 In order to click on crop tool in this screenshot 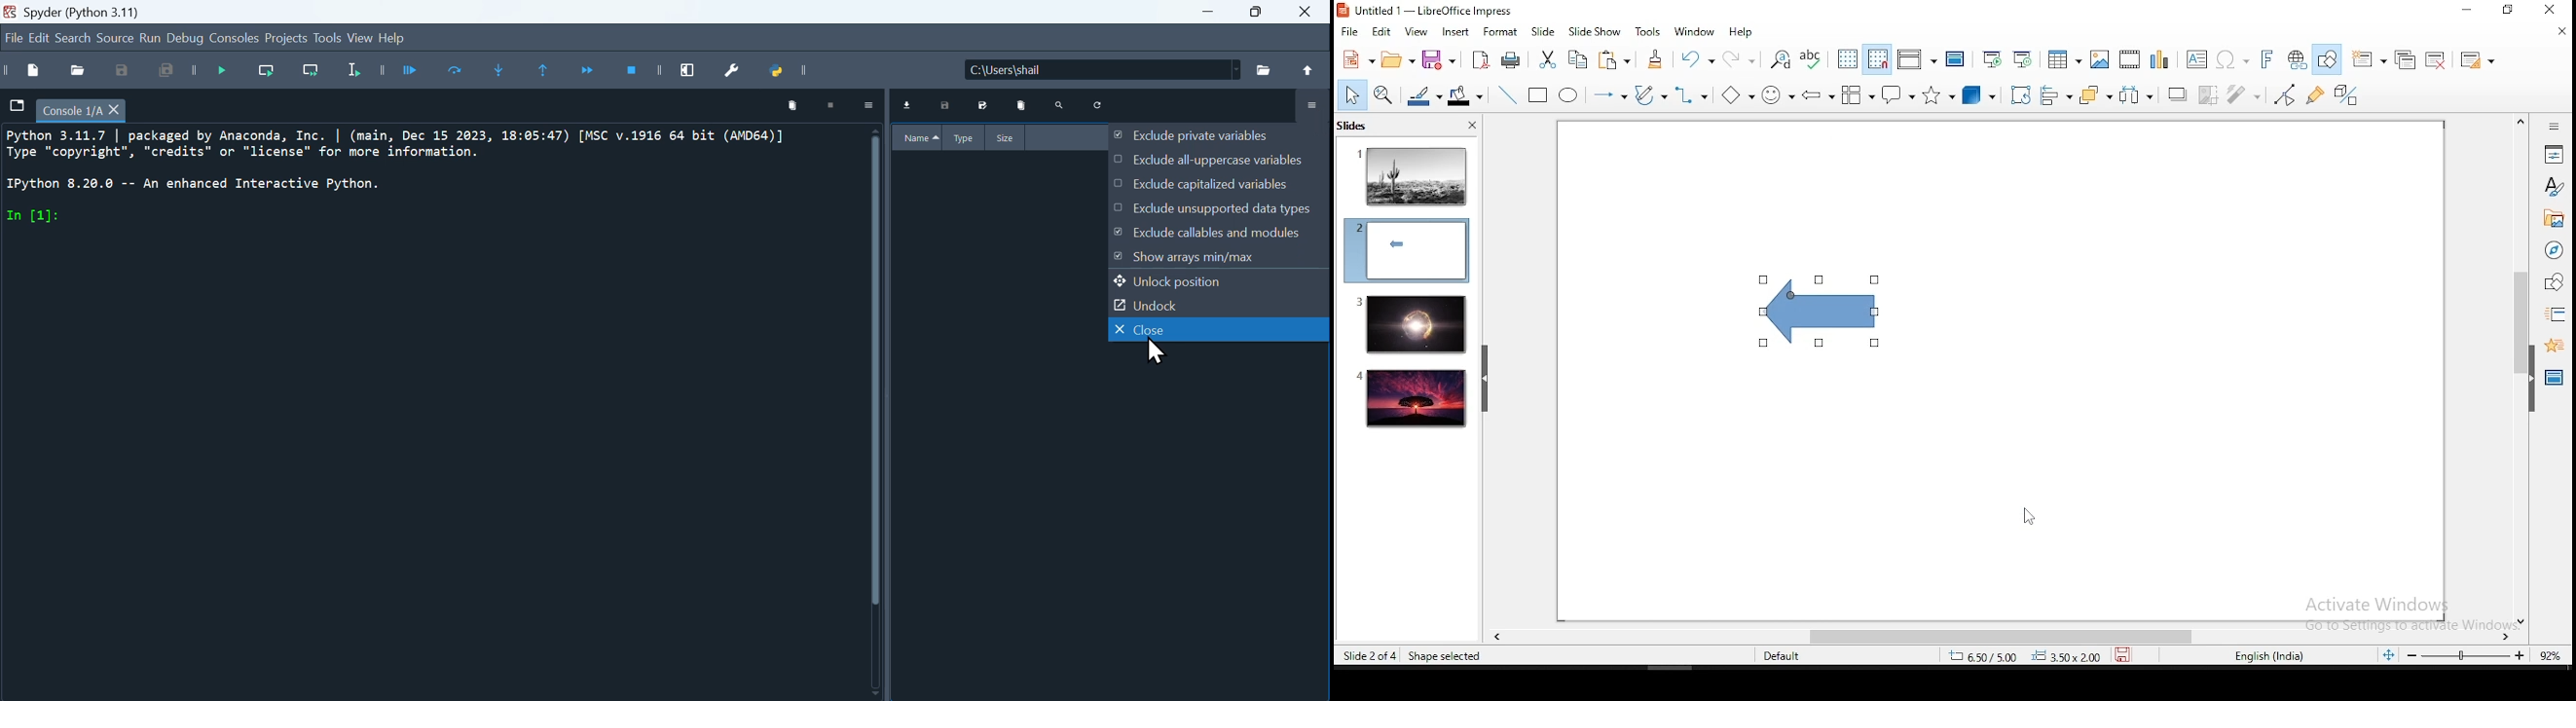, I will do `click(2021, 95)`.